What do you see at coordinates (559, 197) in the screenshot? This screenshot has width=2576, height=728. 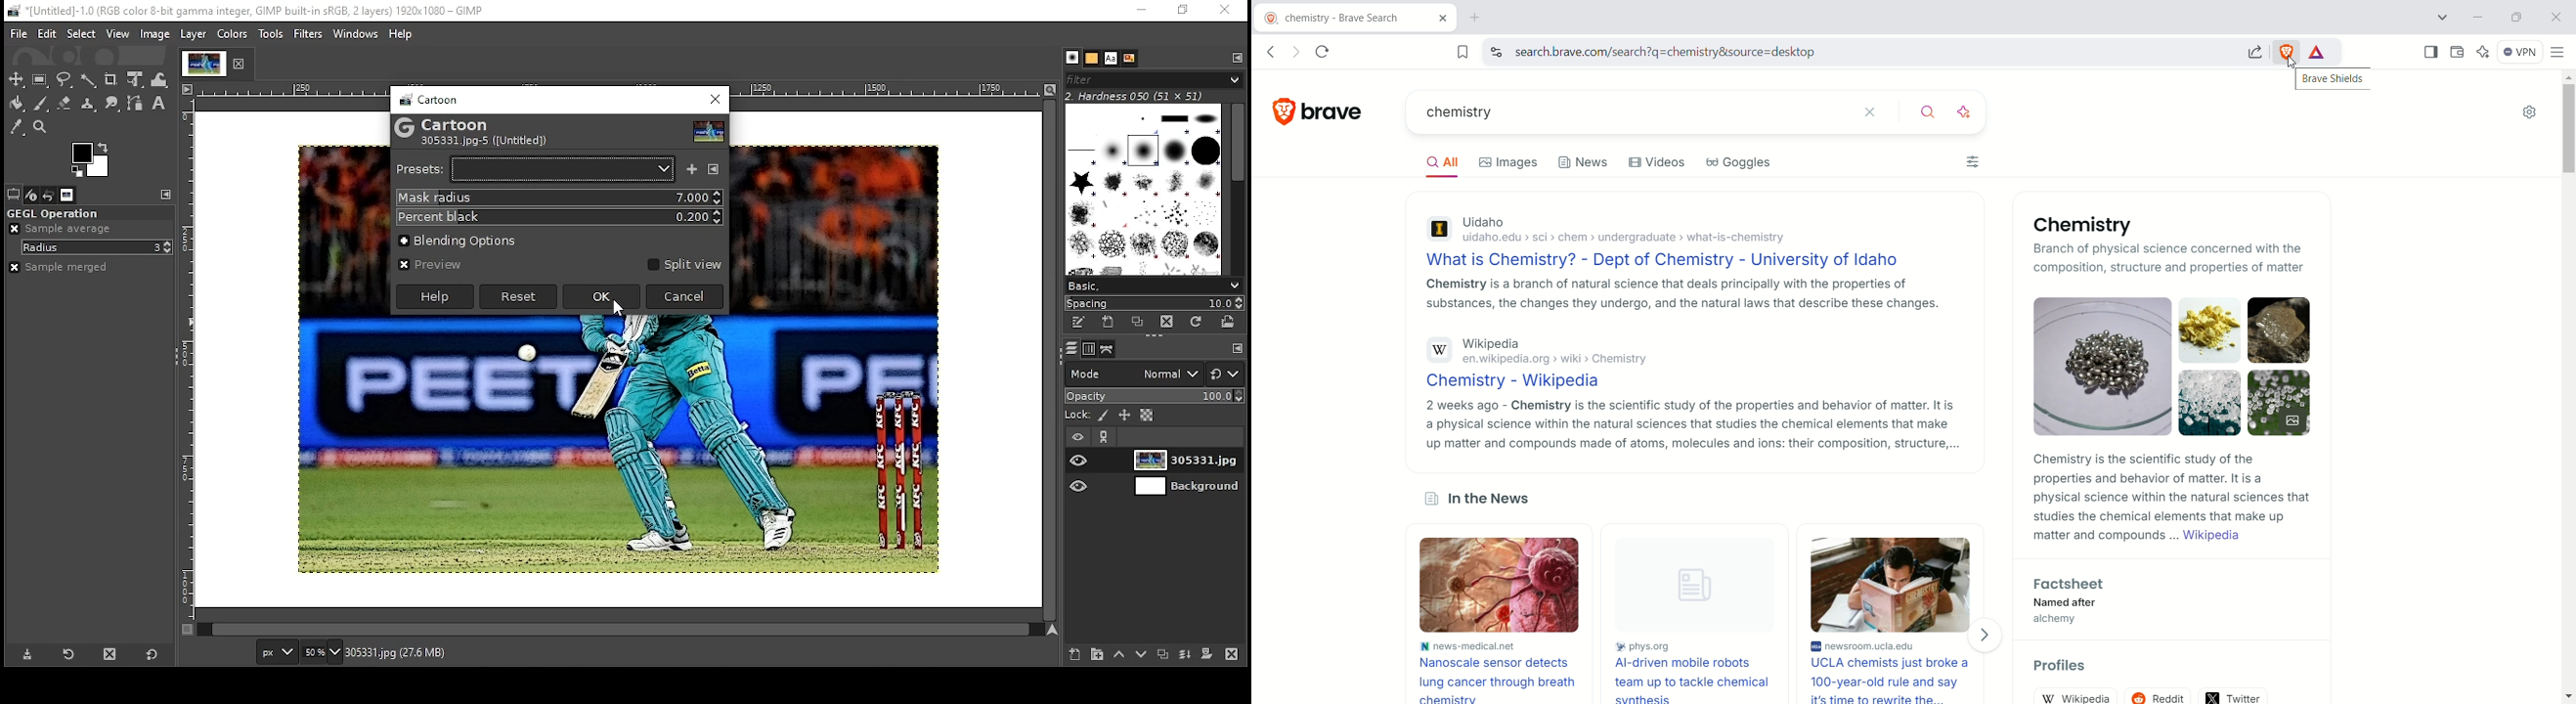 I see `mask radius` at bounding box center [559, 197].